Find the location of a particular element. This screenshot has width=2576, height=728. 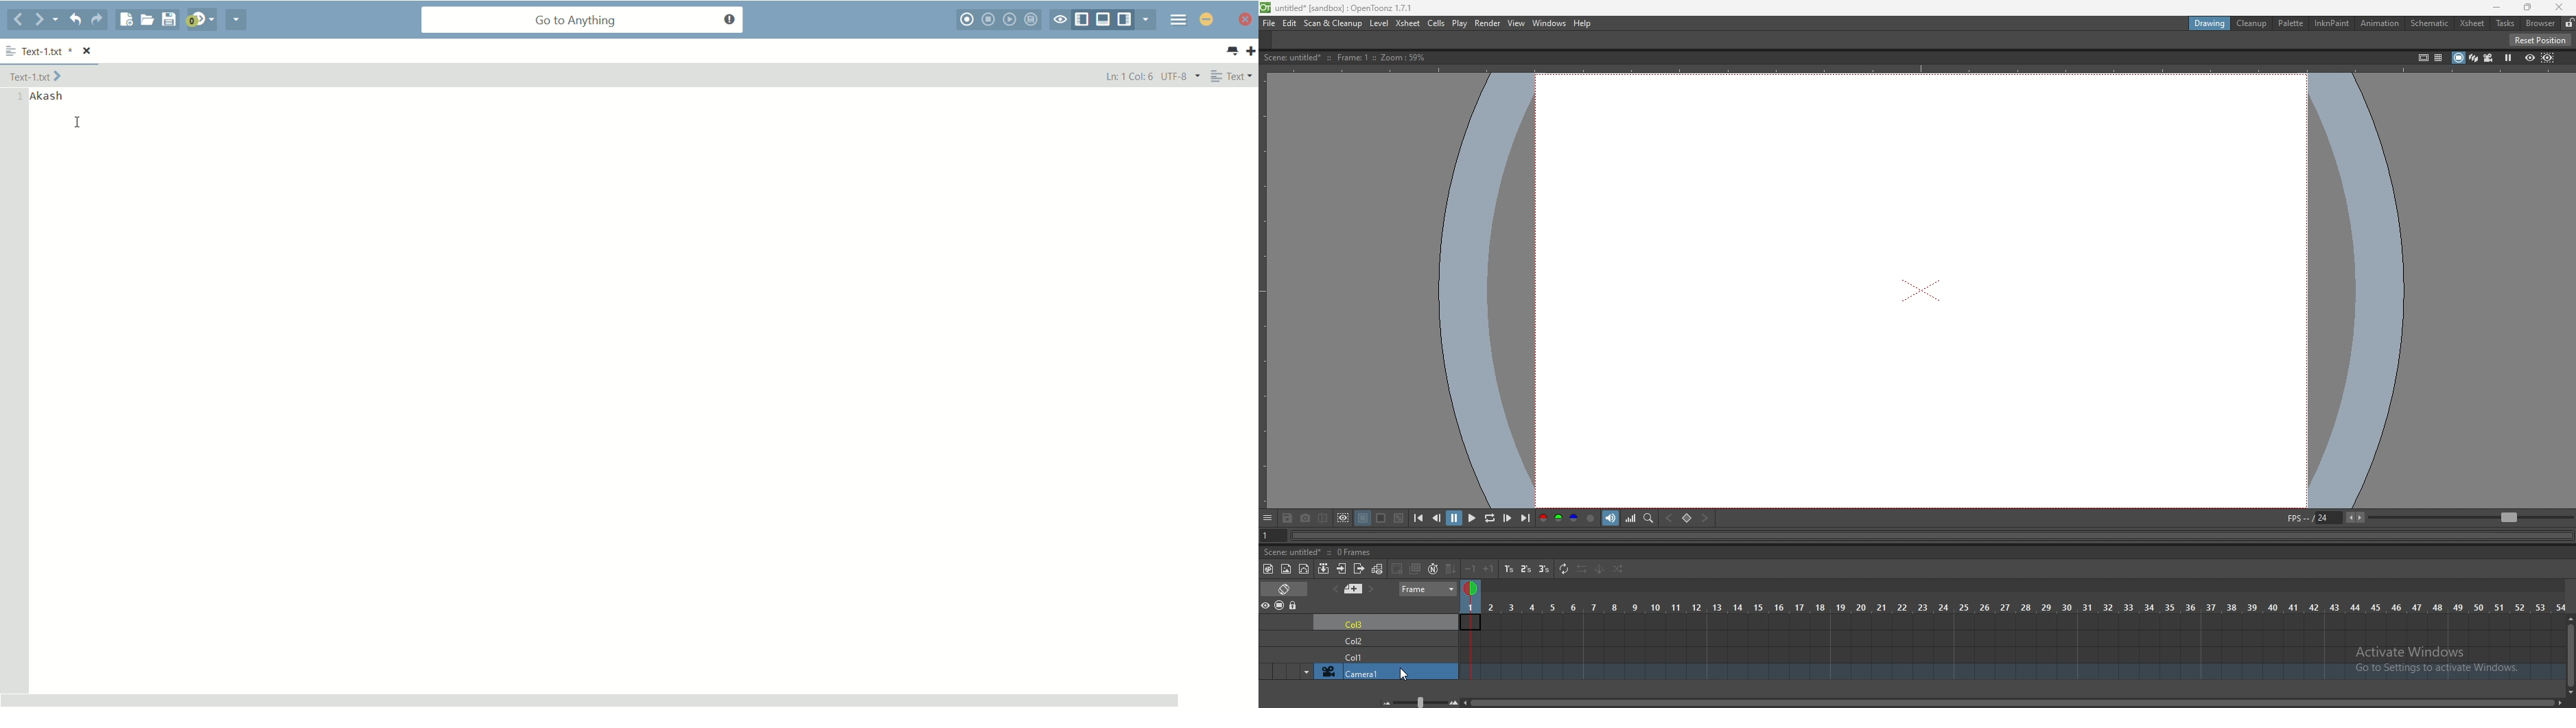

description is located at coordinates (1320, 552).